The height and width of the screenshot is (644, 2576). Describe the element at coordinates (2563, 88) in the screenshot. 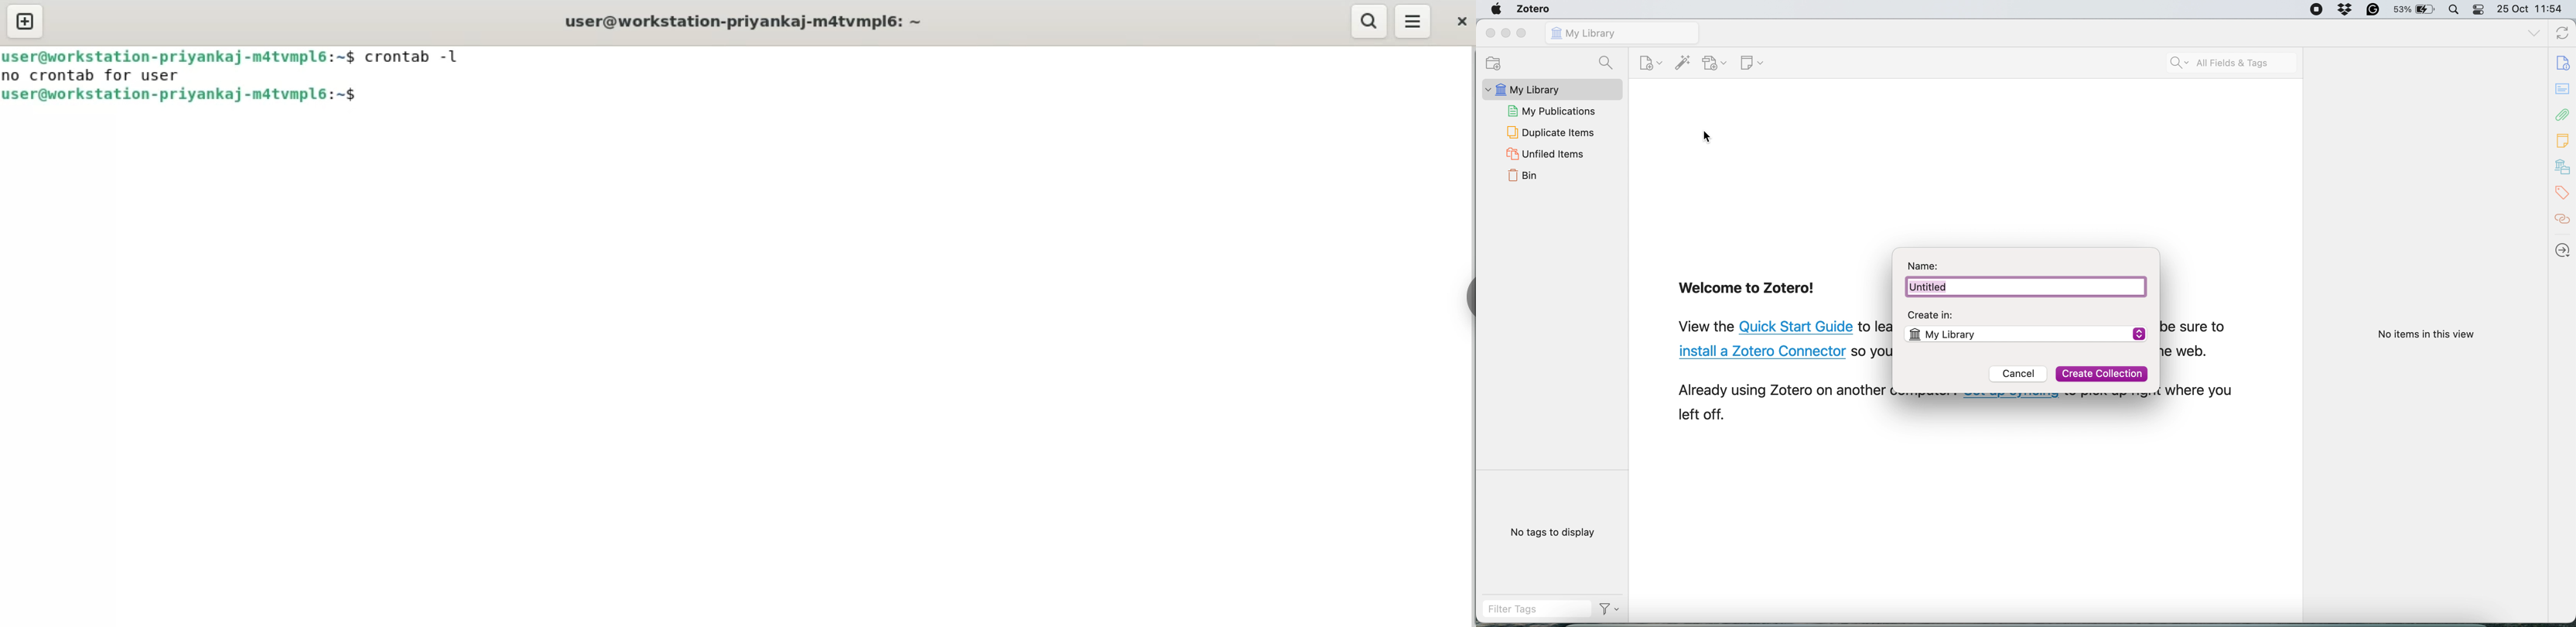

I see `notes` at that location.